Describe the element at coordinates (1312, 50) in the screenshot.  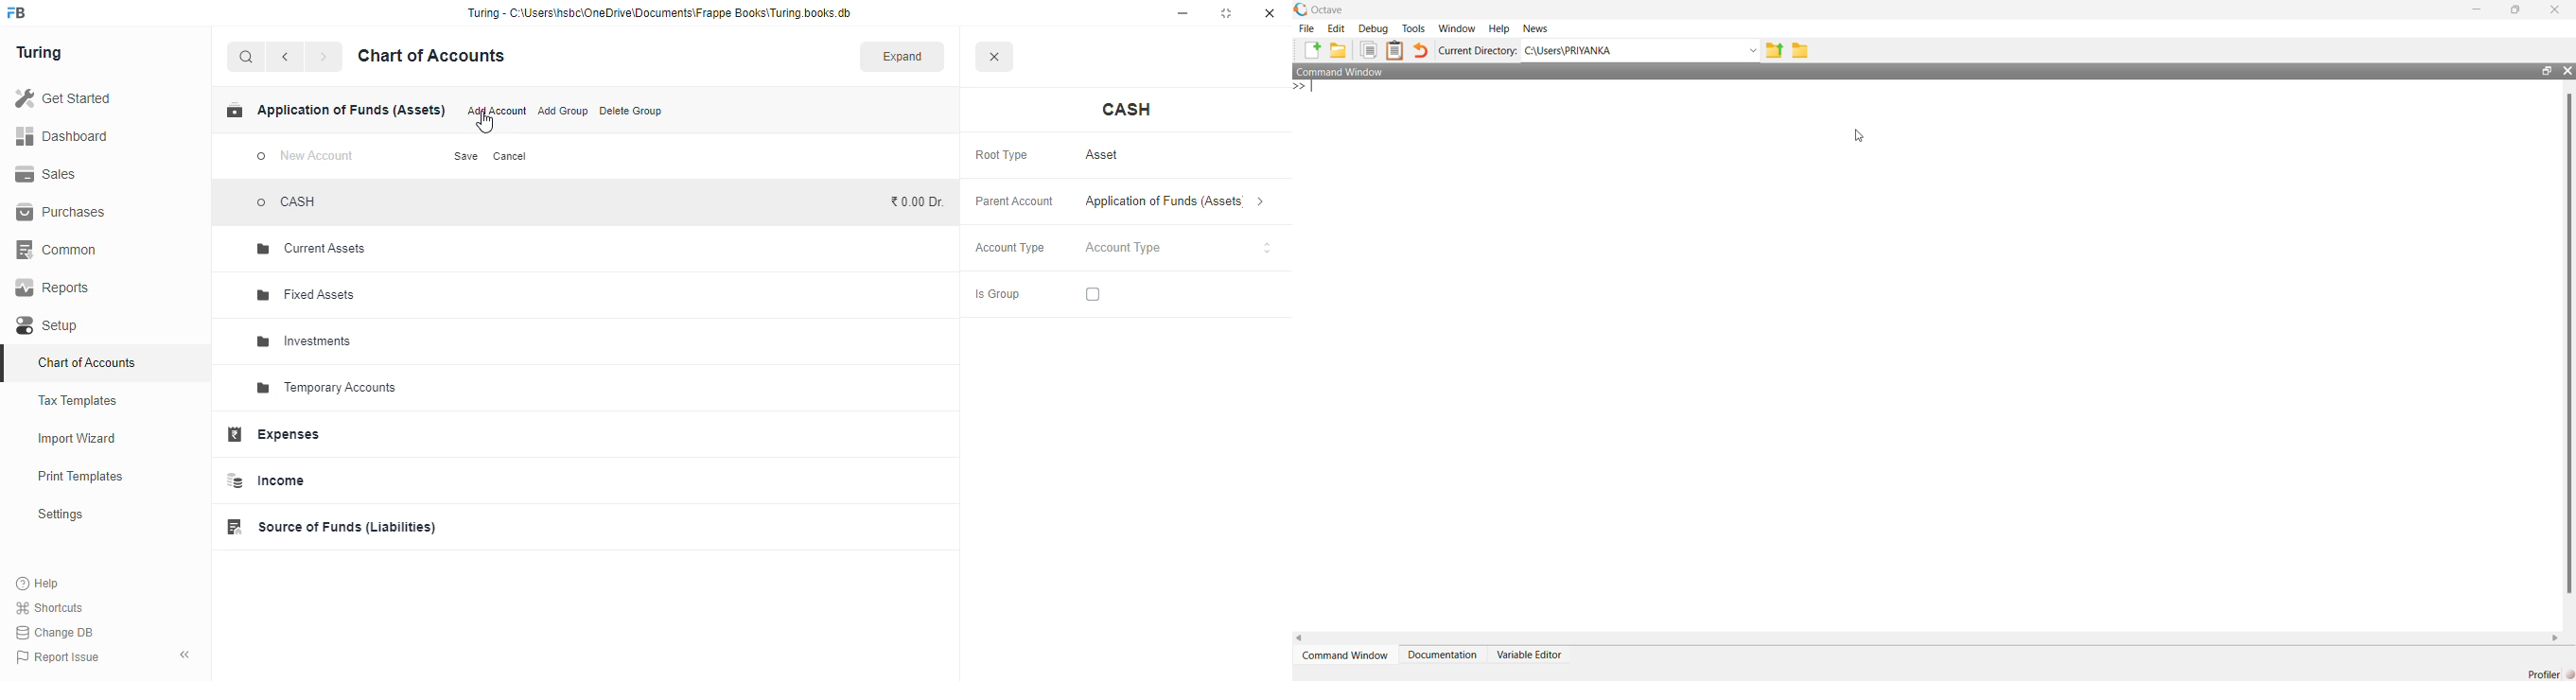
I see `New File` at that location.